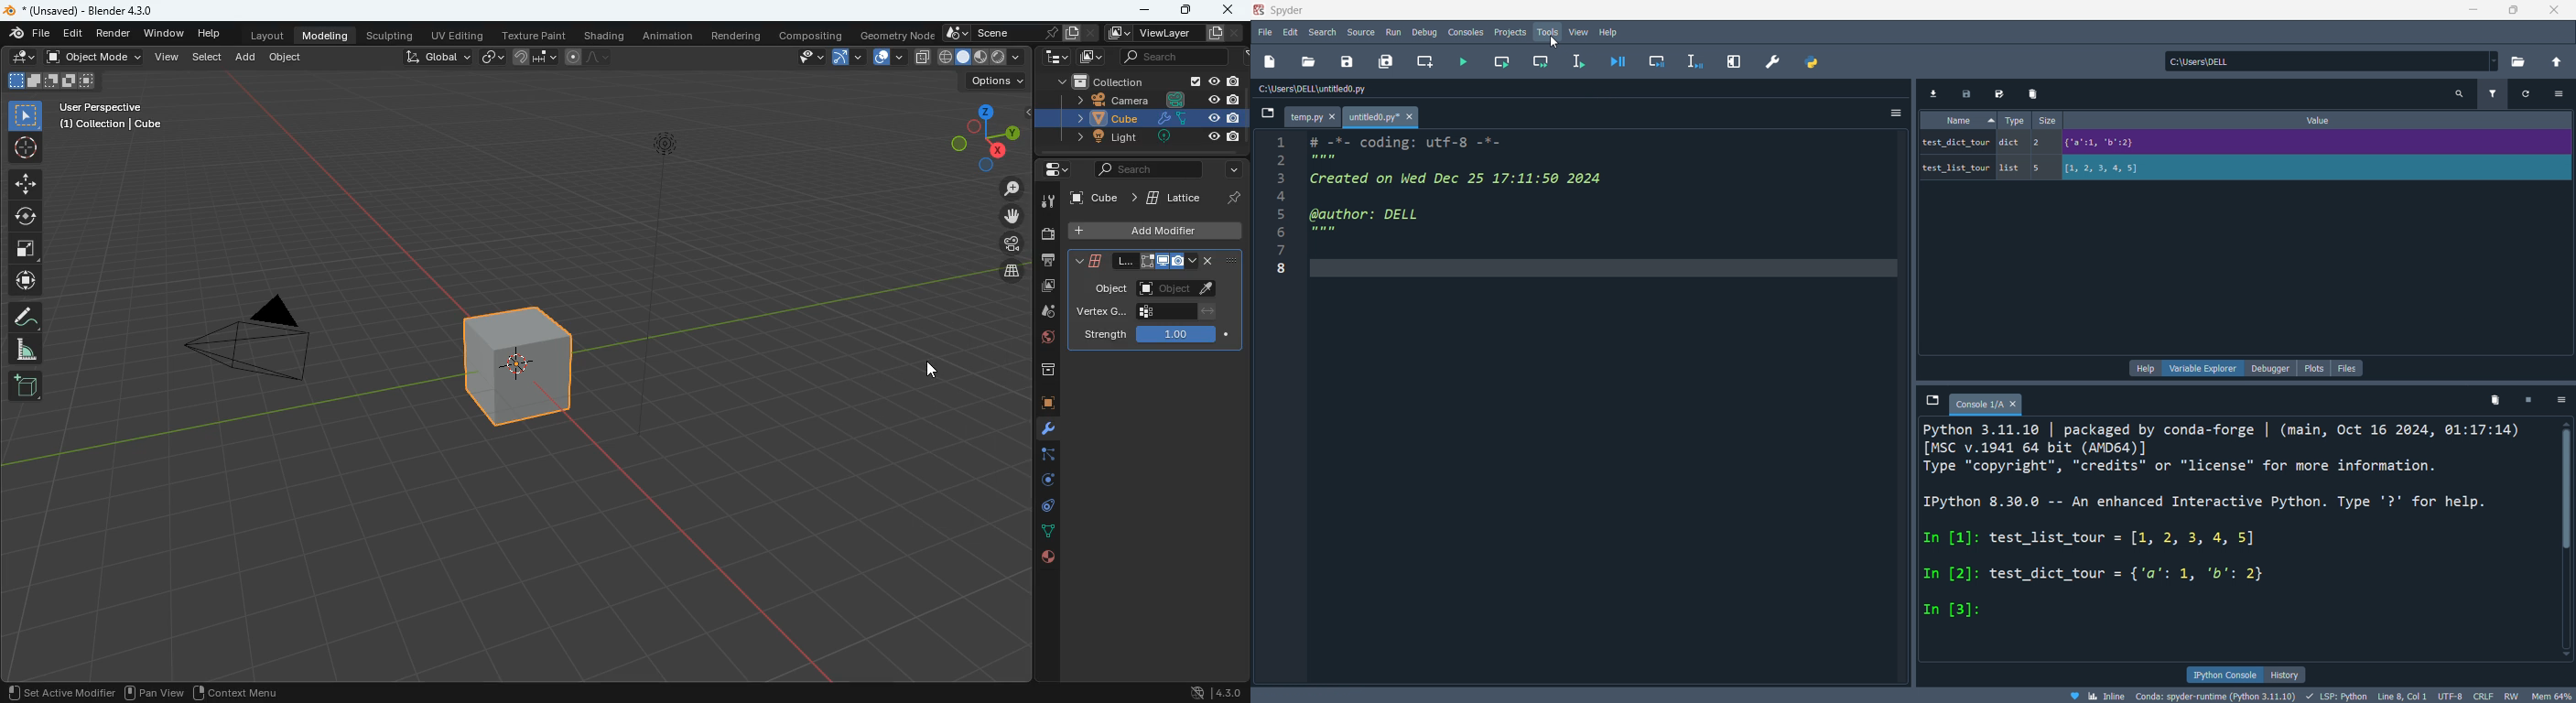 The image size is (2576, 728). I want to click on Ci\Users\DELL., so click(2221, 61).